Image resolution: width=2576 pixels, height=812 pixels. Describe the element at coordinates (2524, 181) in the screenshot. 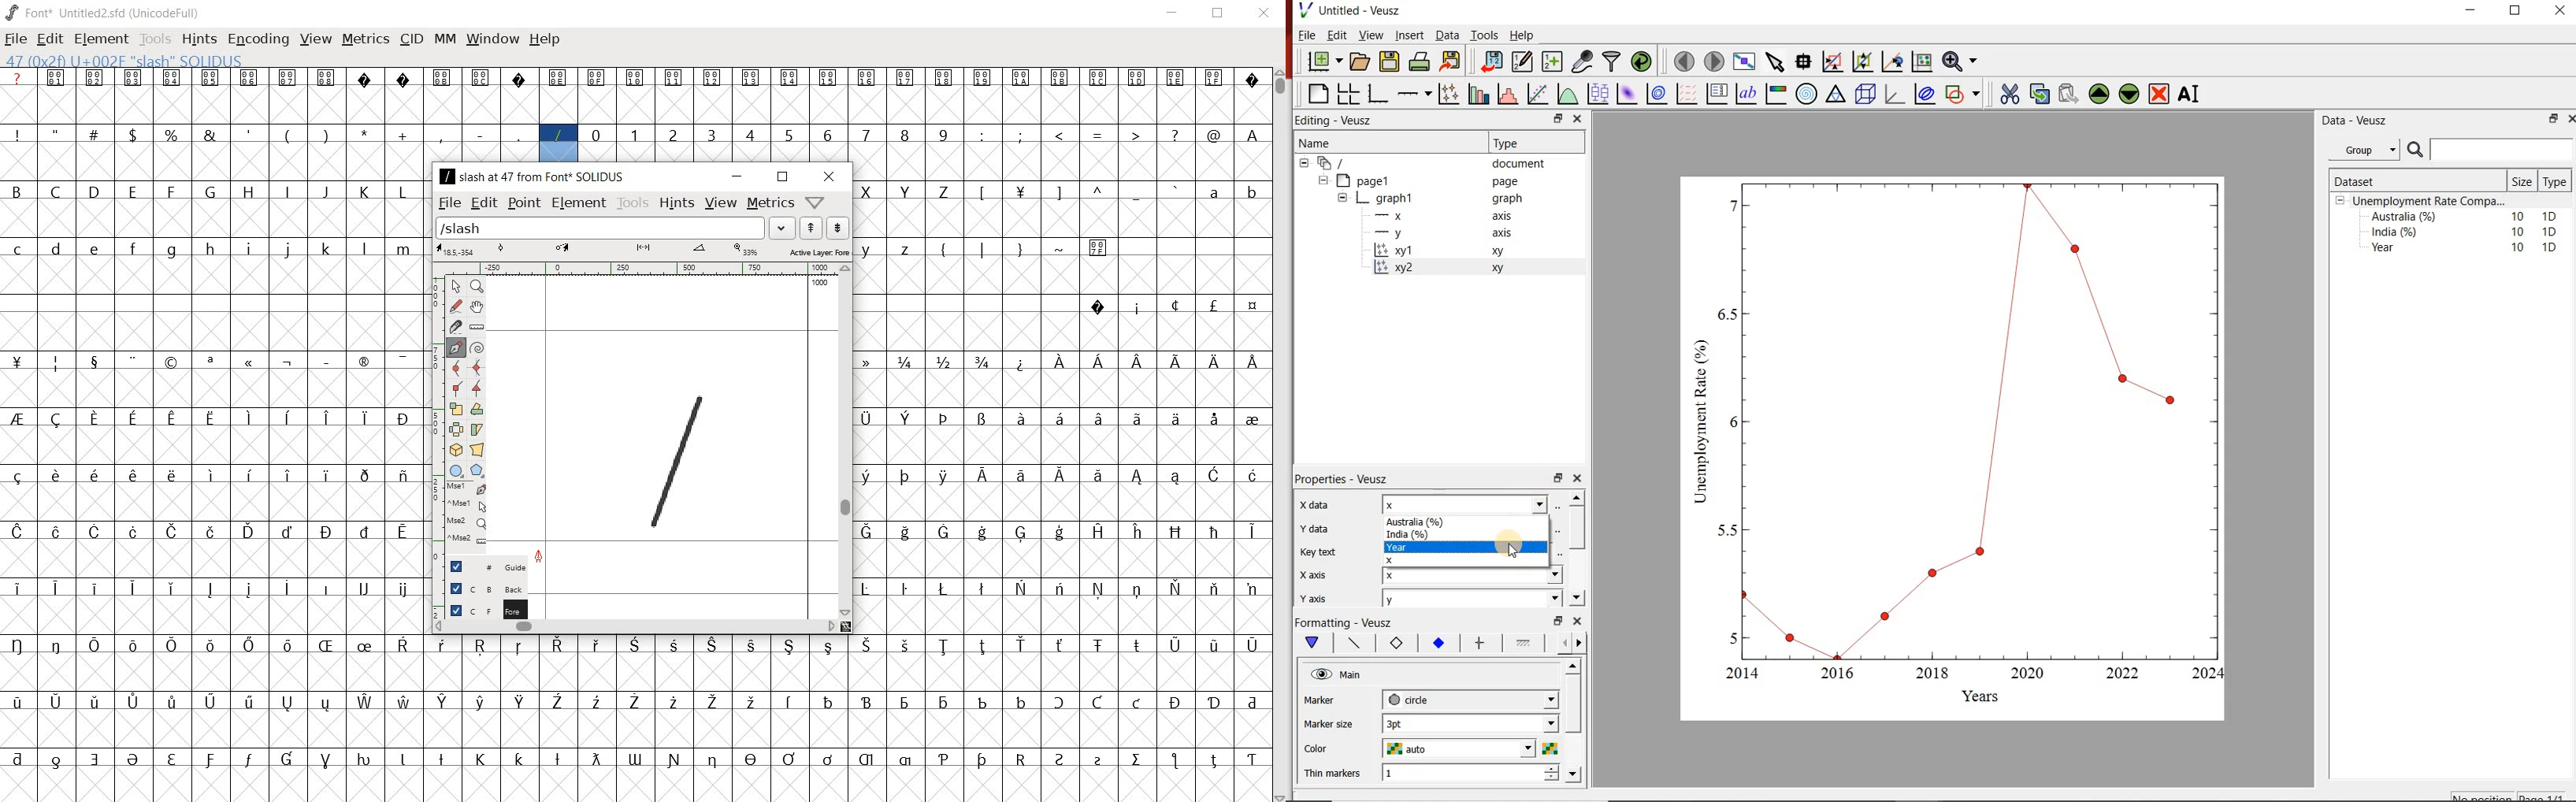

I see `Size` at that location.